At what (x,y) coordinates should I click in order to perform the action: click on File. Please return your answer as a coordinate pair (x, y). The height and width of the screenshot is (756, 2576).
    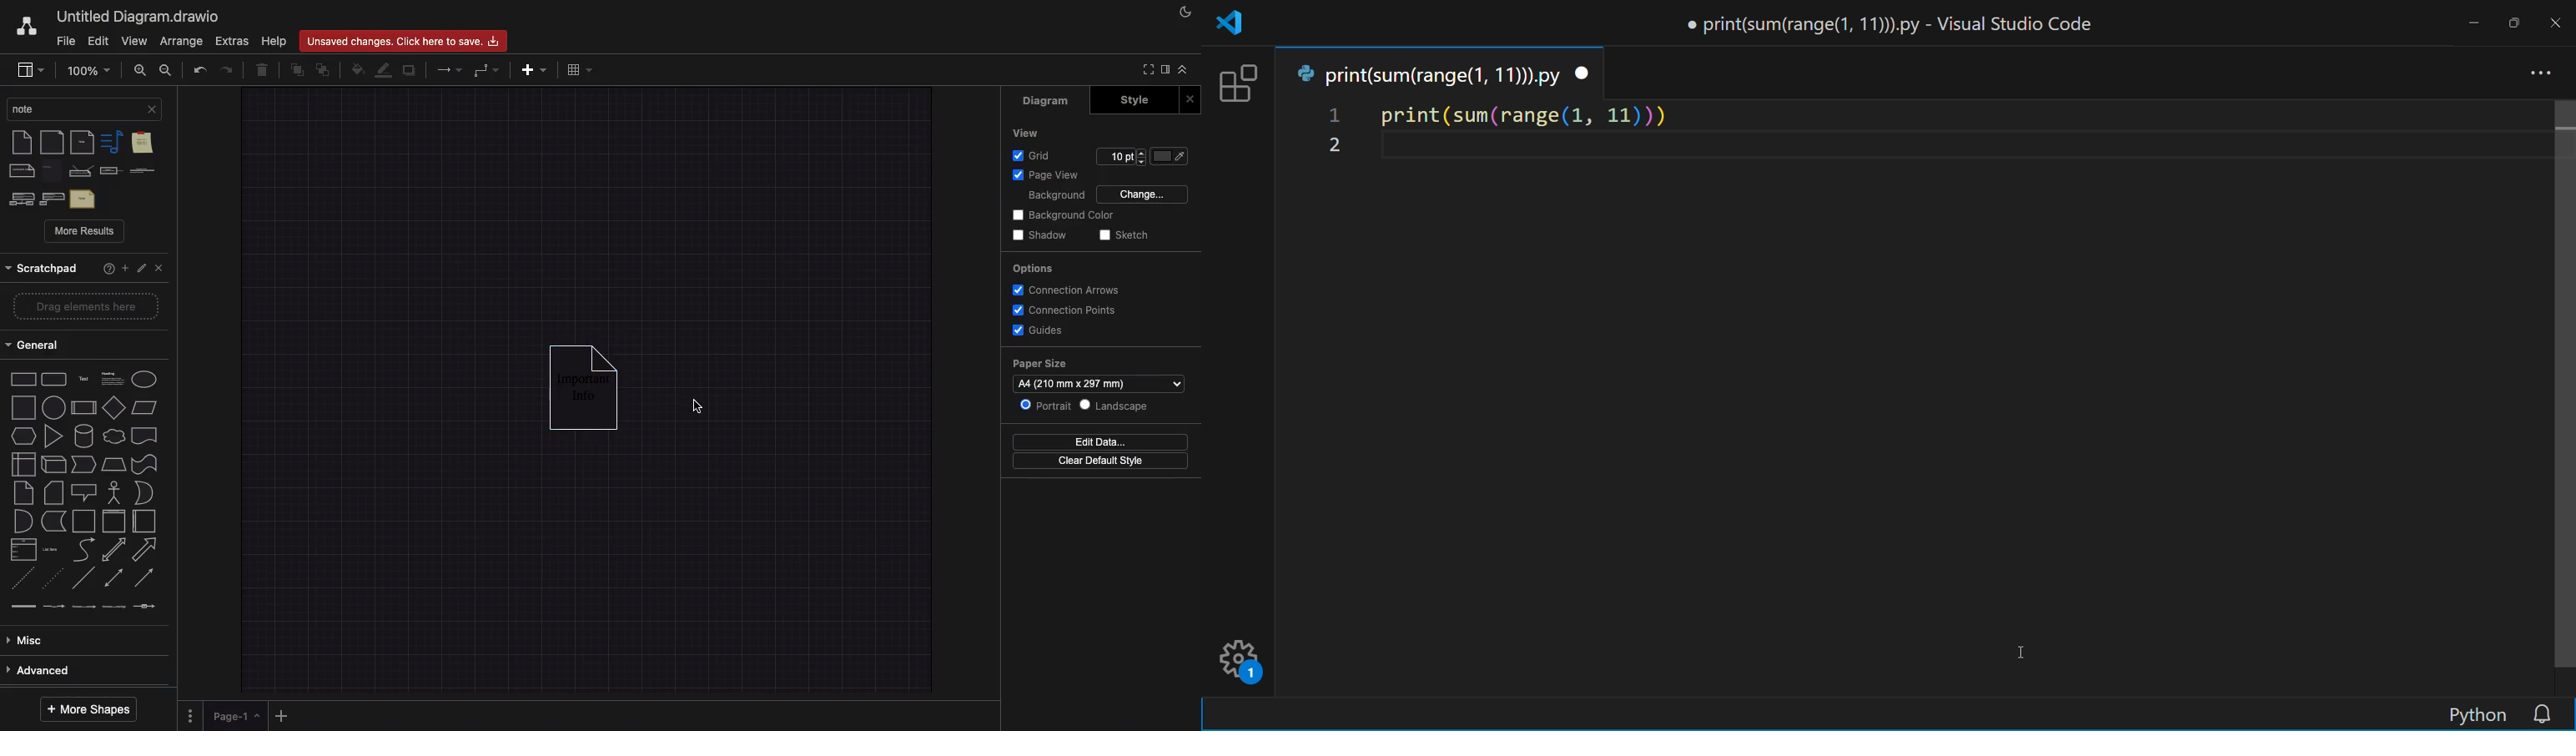
    Looking at the image, I should click on (66, 42).